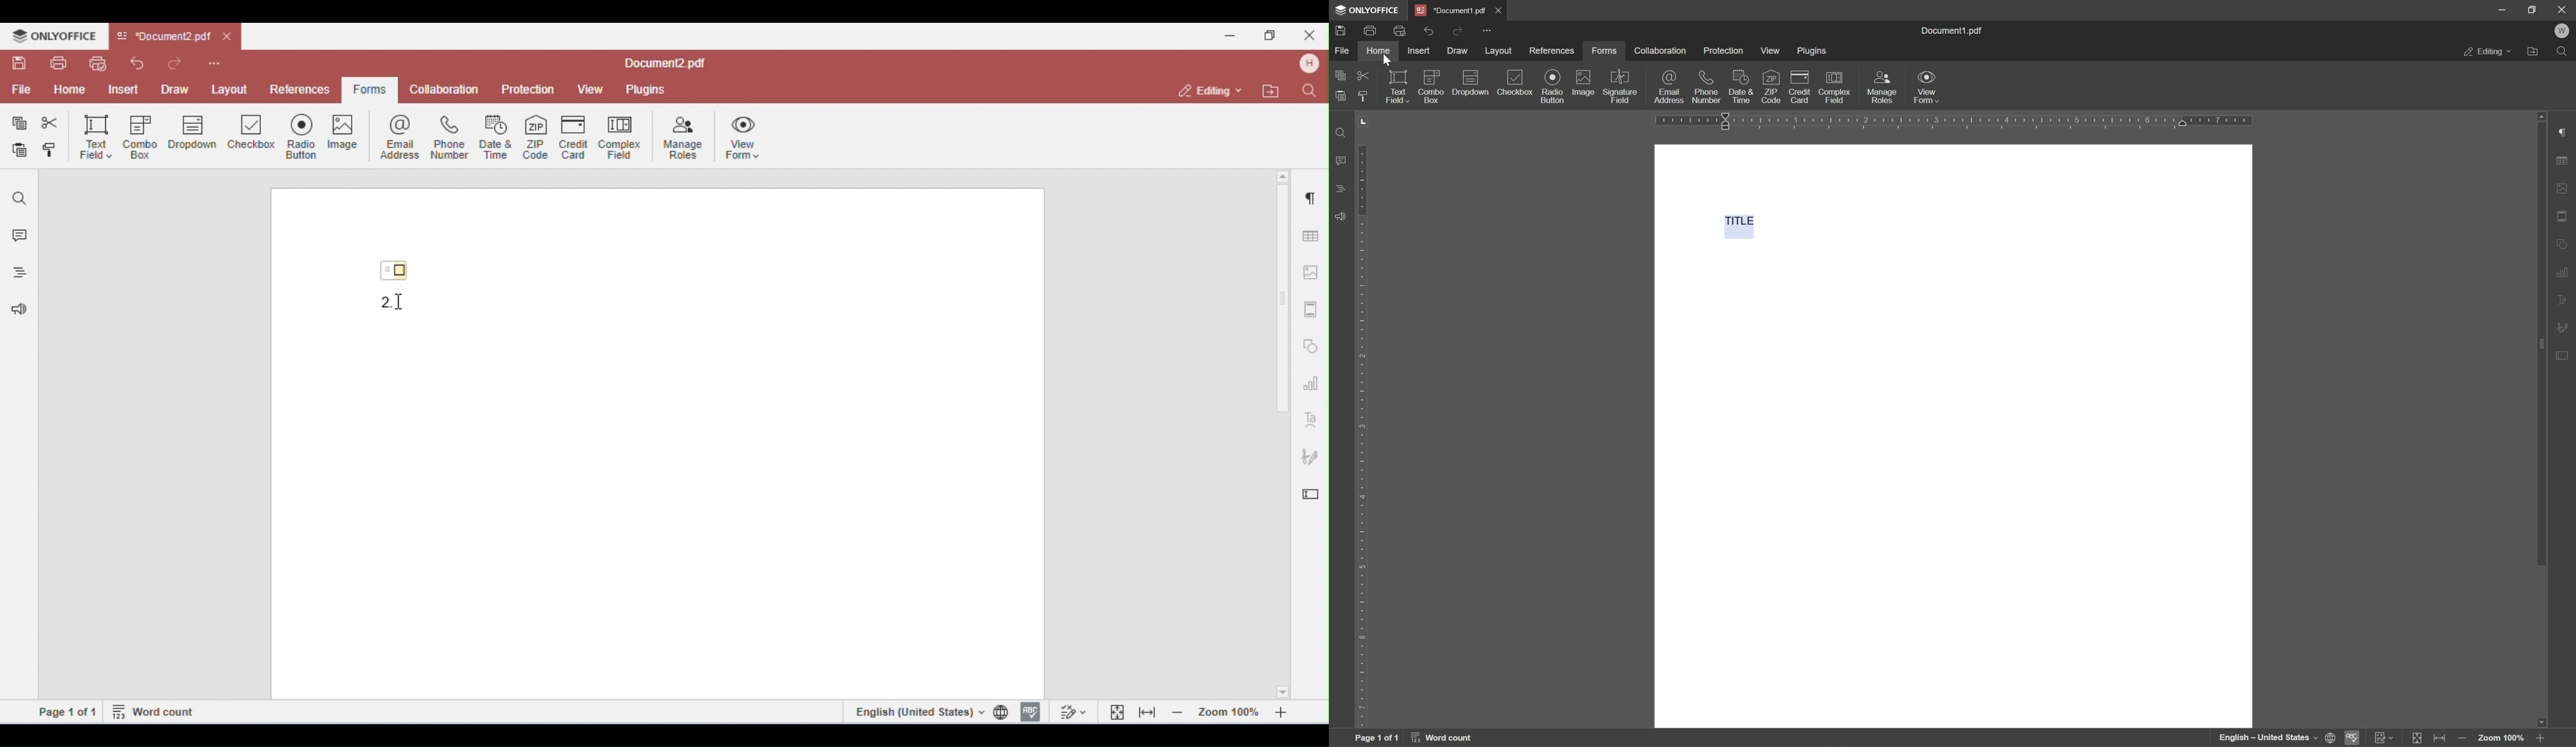 The image size is (2576, 756). Describe the element at coordinates (1498, 10) in the screenshot. I see `close` at that location.